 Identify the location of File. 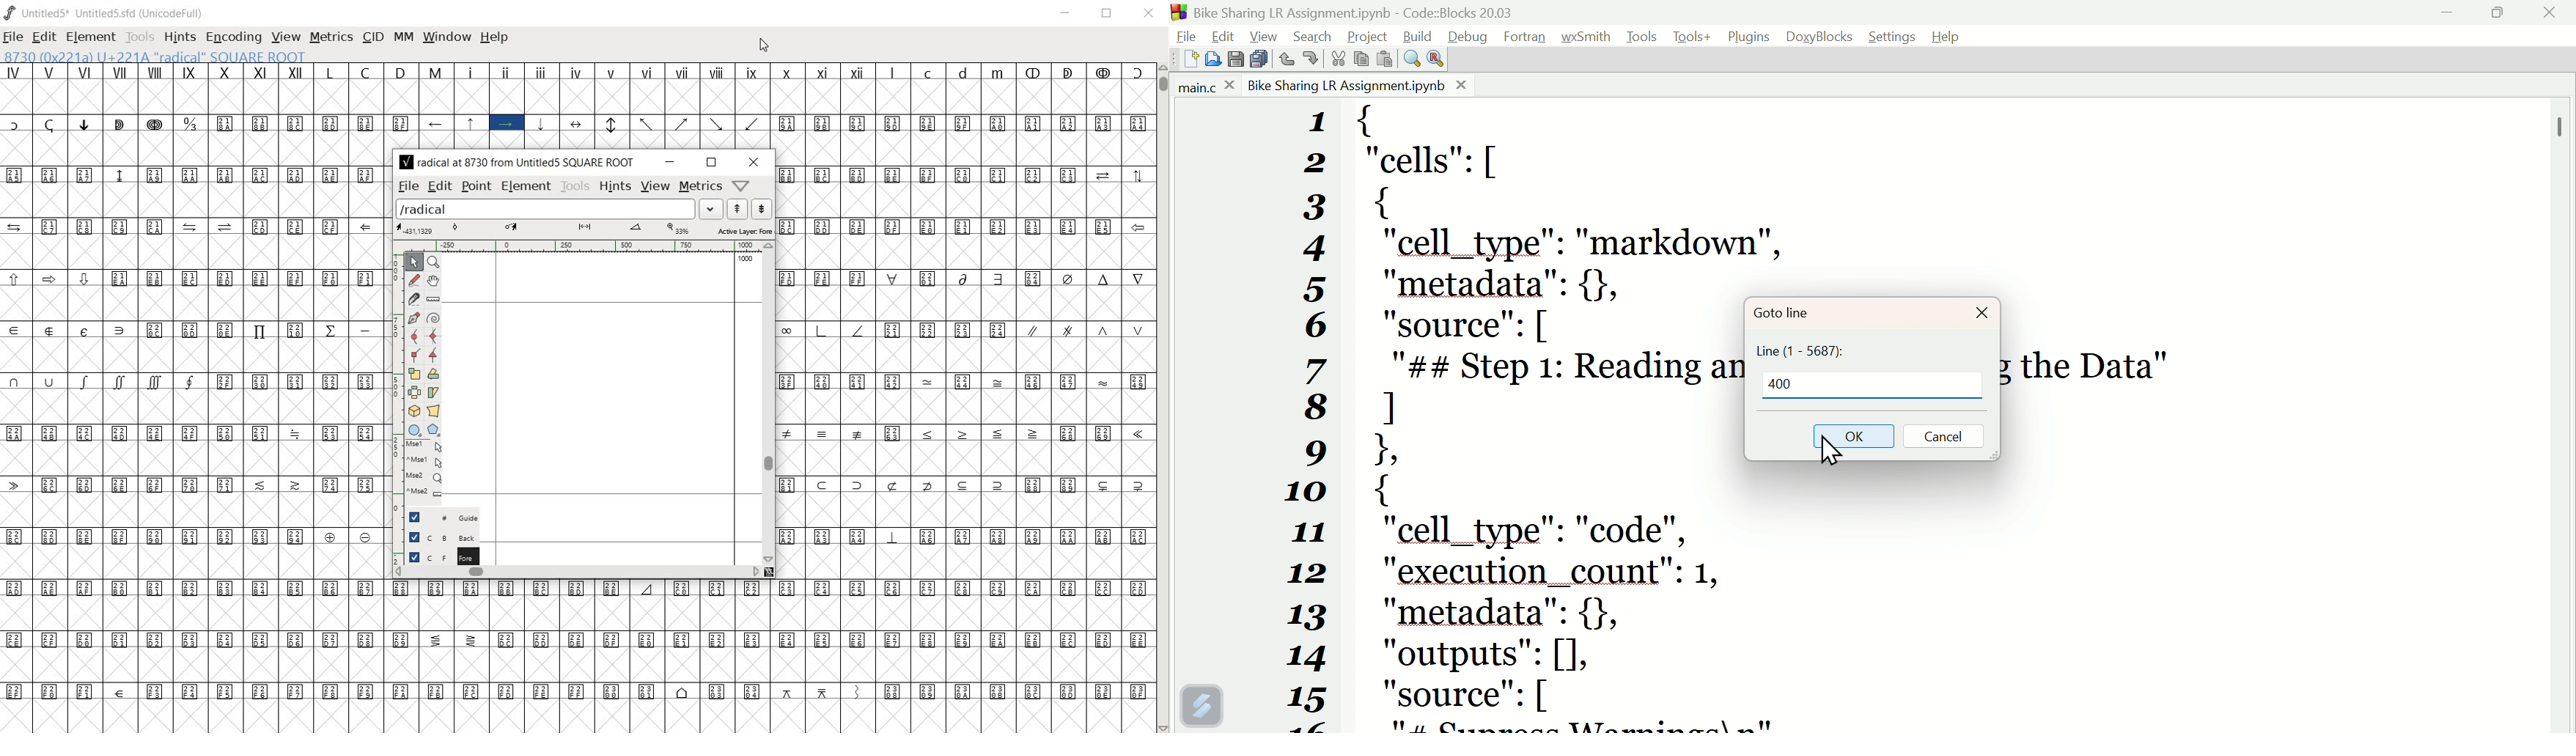
(1185, 36).